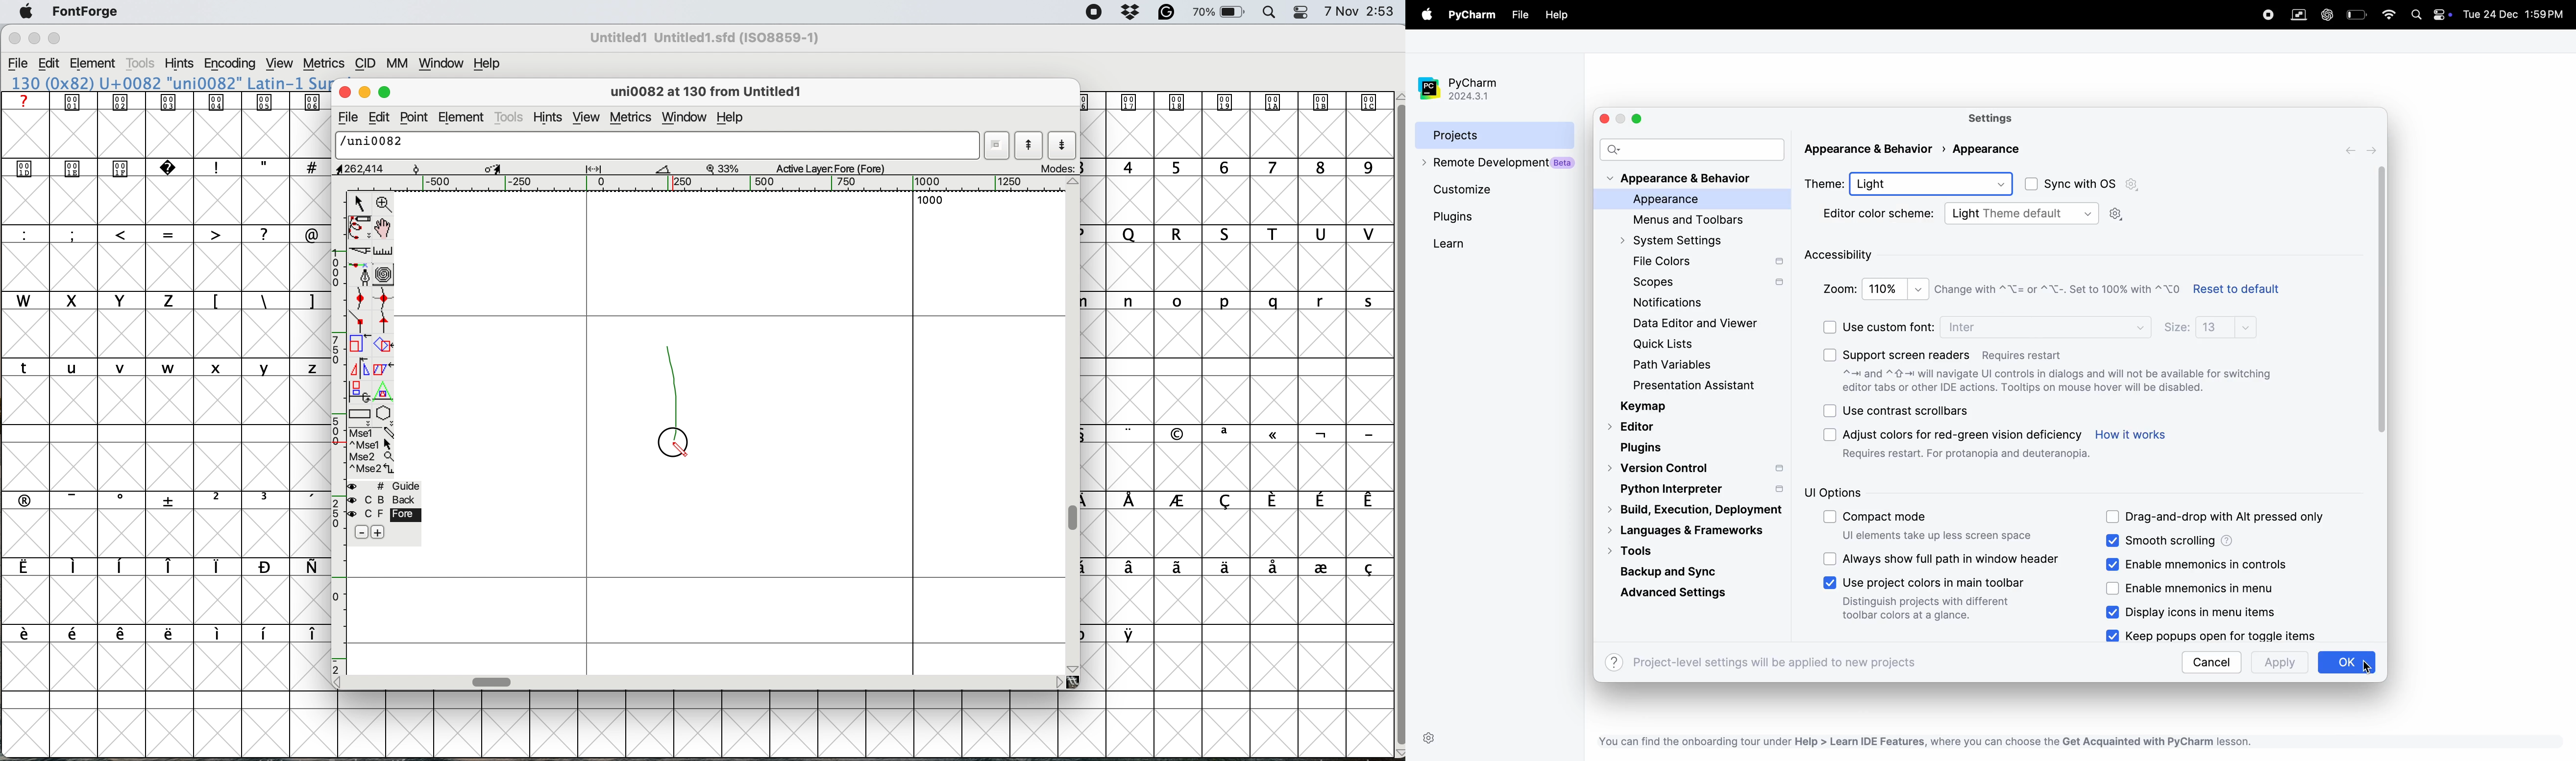 The height and width of the screenshot is (784, 2576). Describe the element at coordinates (485, 64) in the screenshot. I see `help` at that location.